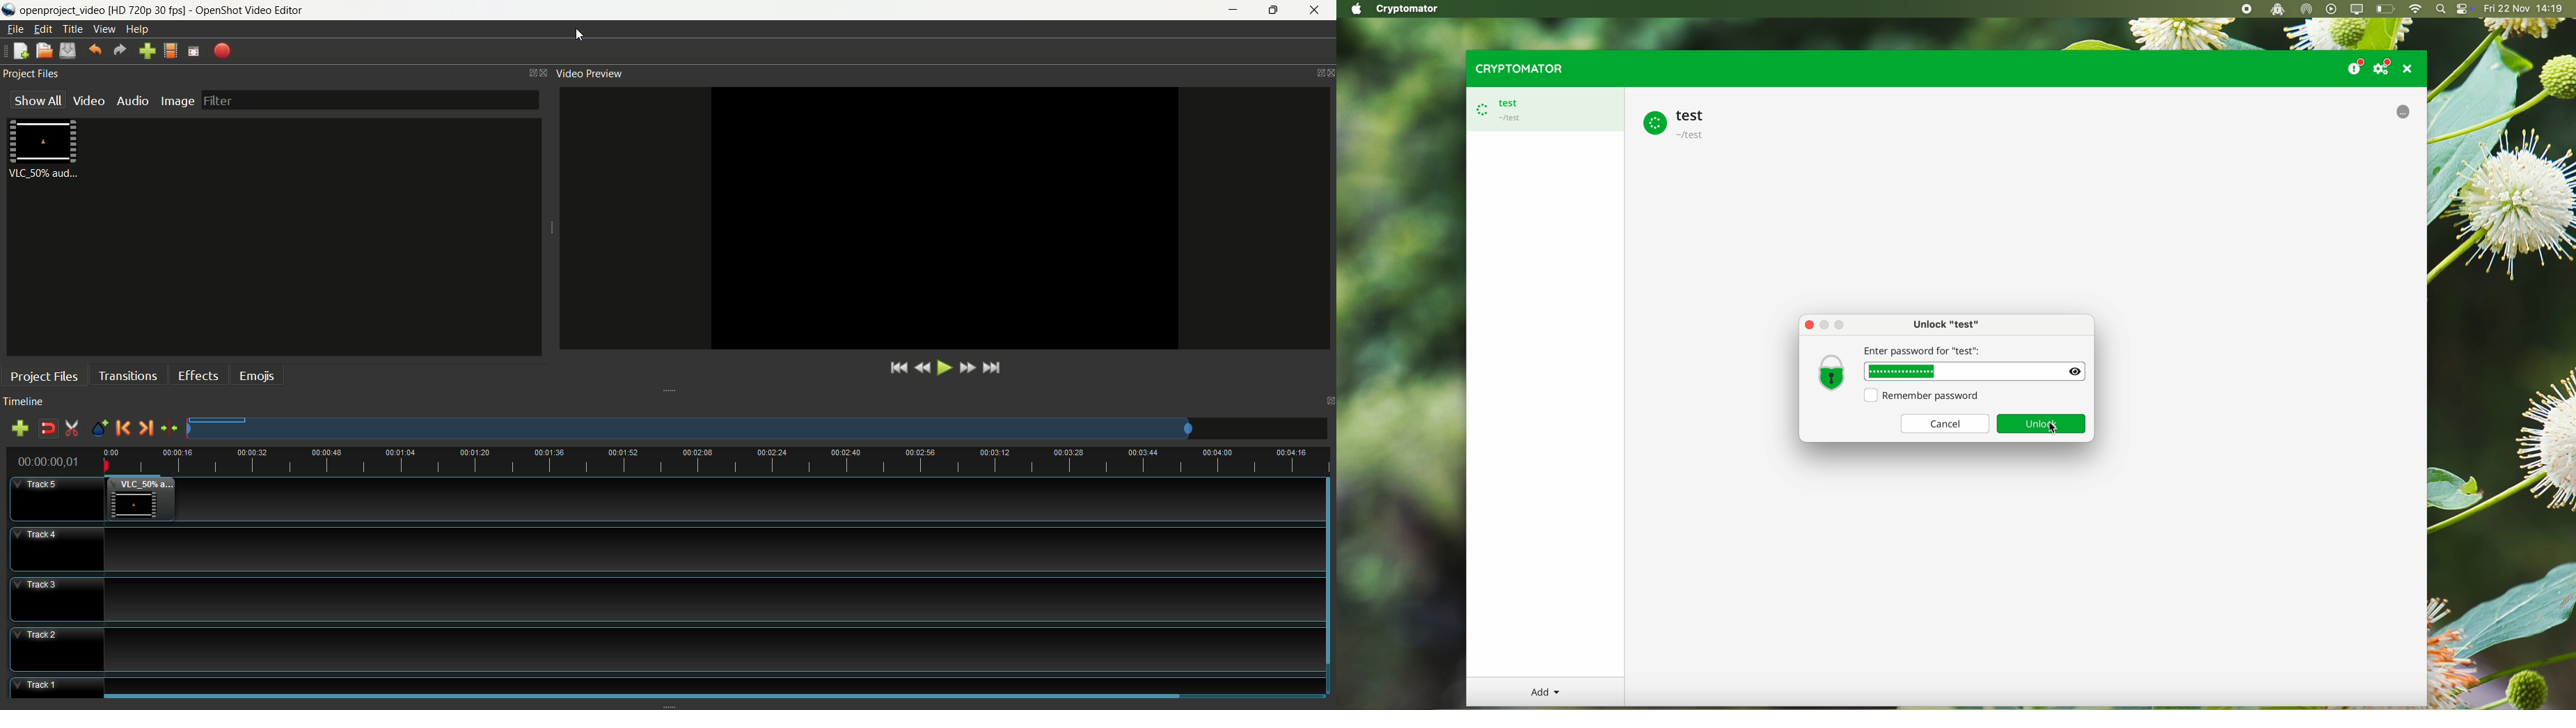  I want to click on donate, so click(2354, 65).